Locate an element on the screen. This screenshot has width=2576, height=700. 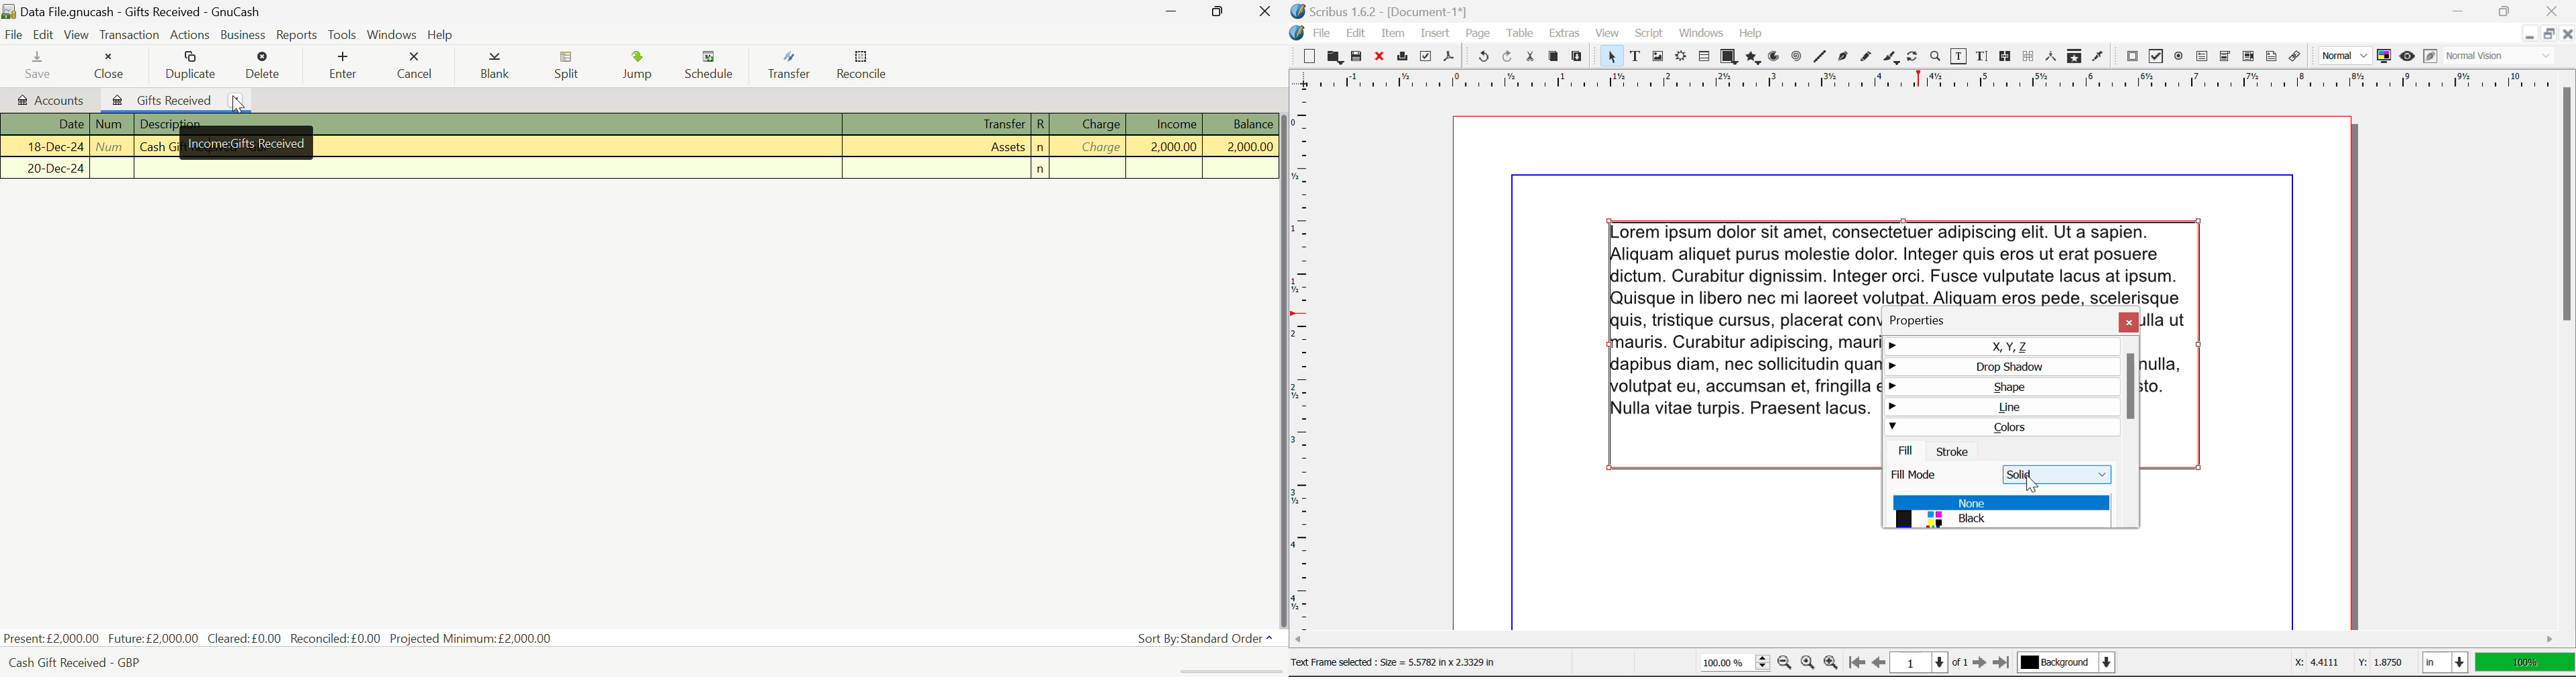
Balance is located at coordinates (1240, 168).